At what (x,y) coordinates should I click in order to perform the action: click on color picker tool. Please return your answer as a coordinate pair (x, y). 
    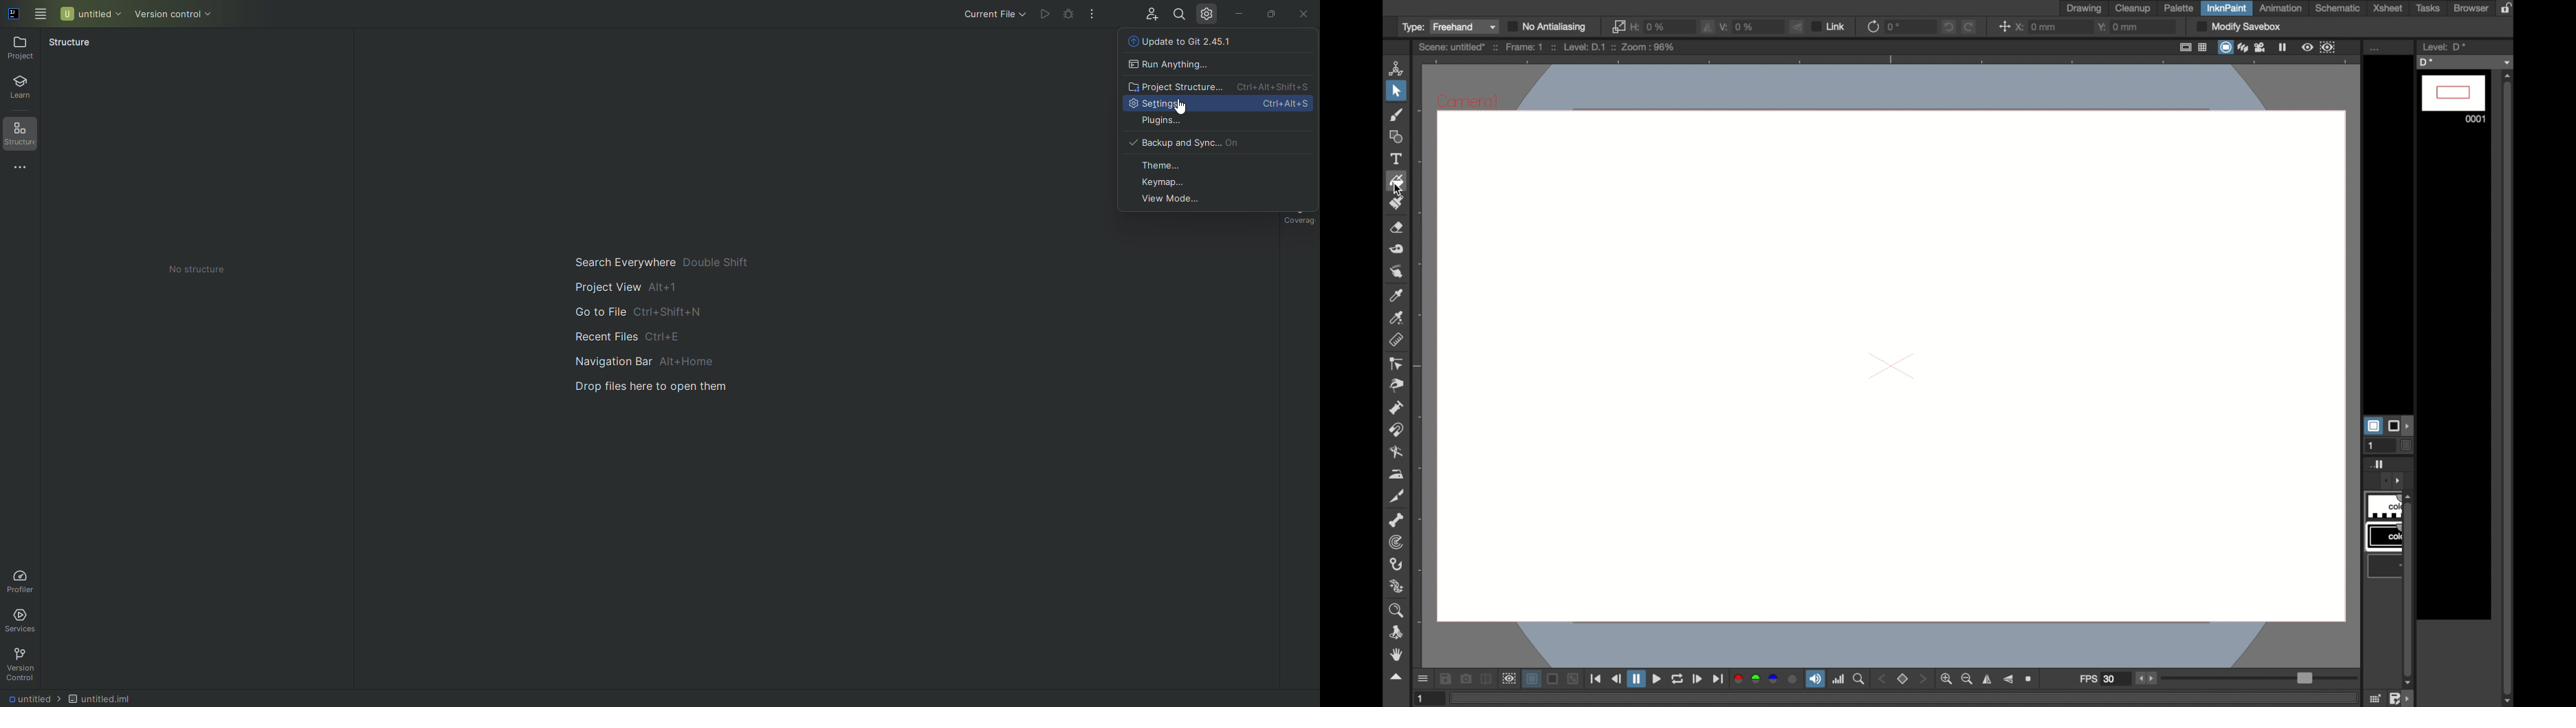
    Looking at the image, I should click on (1396, 295).